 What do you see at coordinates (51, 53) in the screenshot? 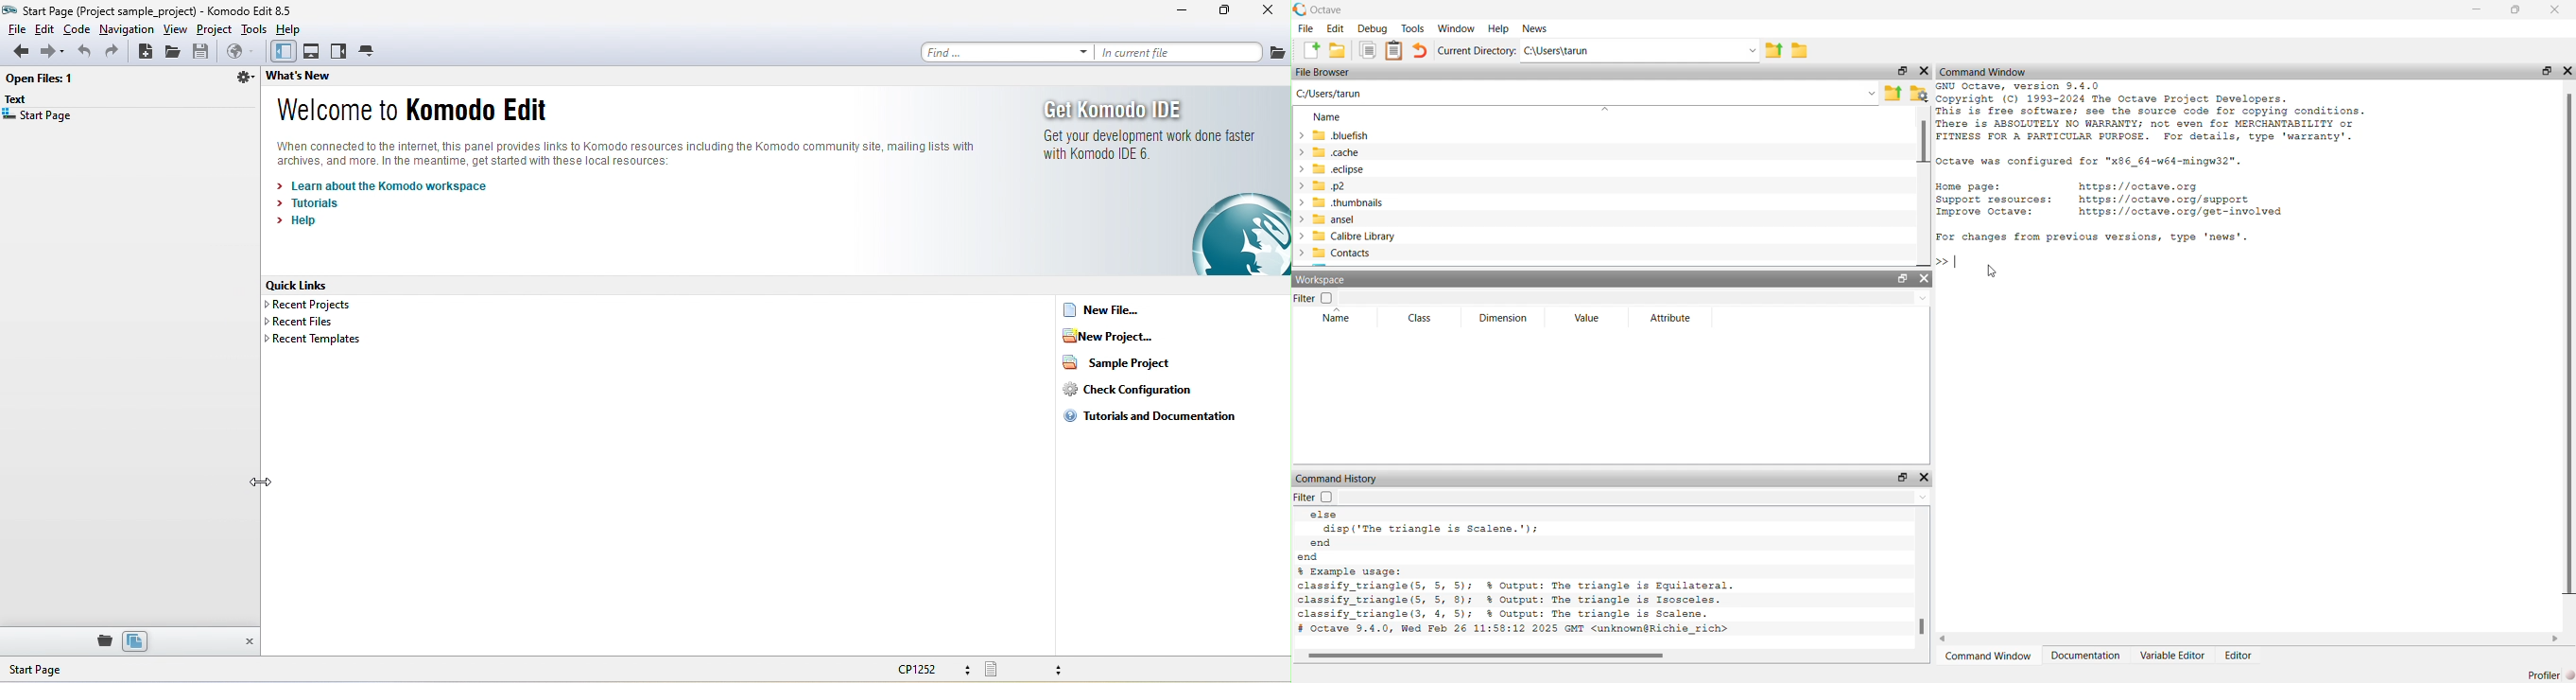
I see `forward` at bounding box center [51, 53].